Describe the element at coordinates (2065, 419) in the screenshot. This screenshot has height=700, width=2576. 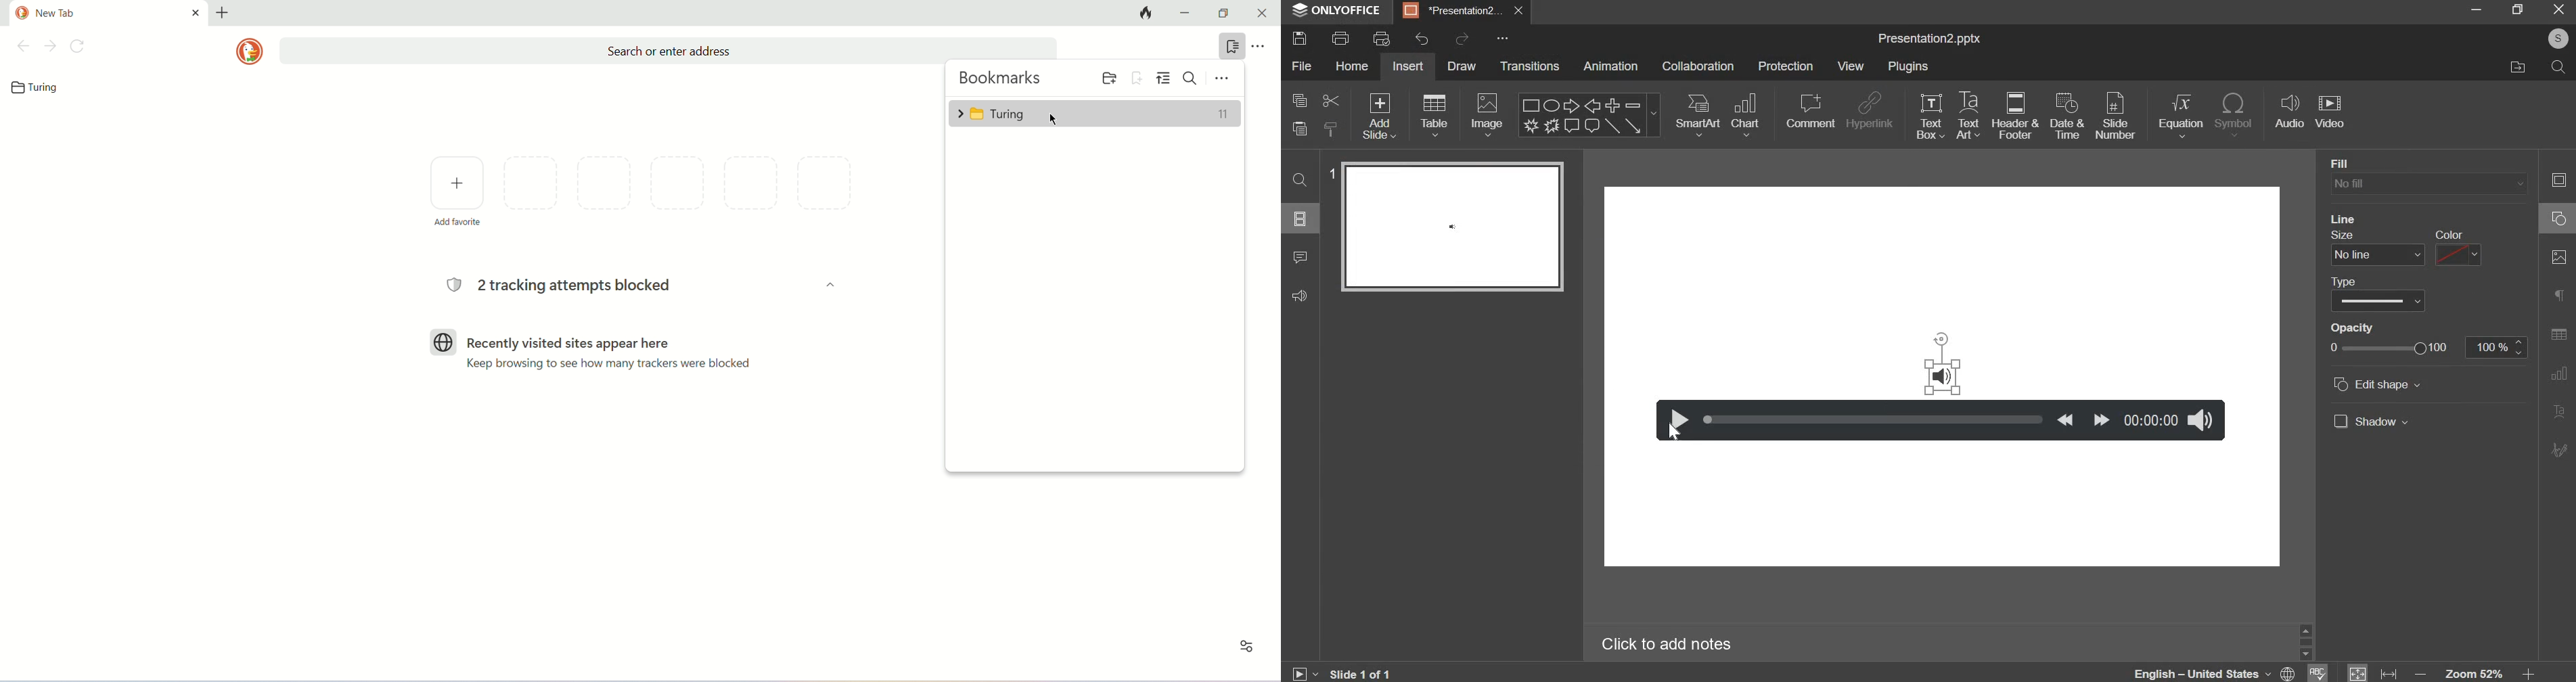
I see `move back` at that location.